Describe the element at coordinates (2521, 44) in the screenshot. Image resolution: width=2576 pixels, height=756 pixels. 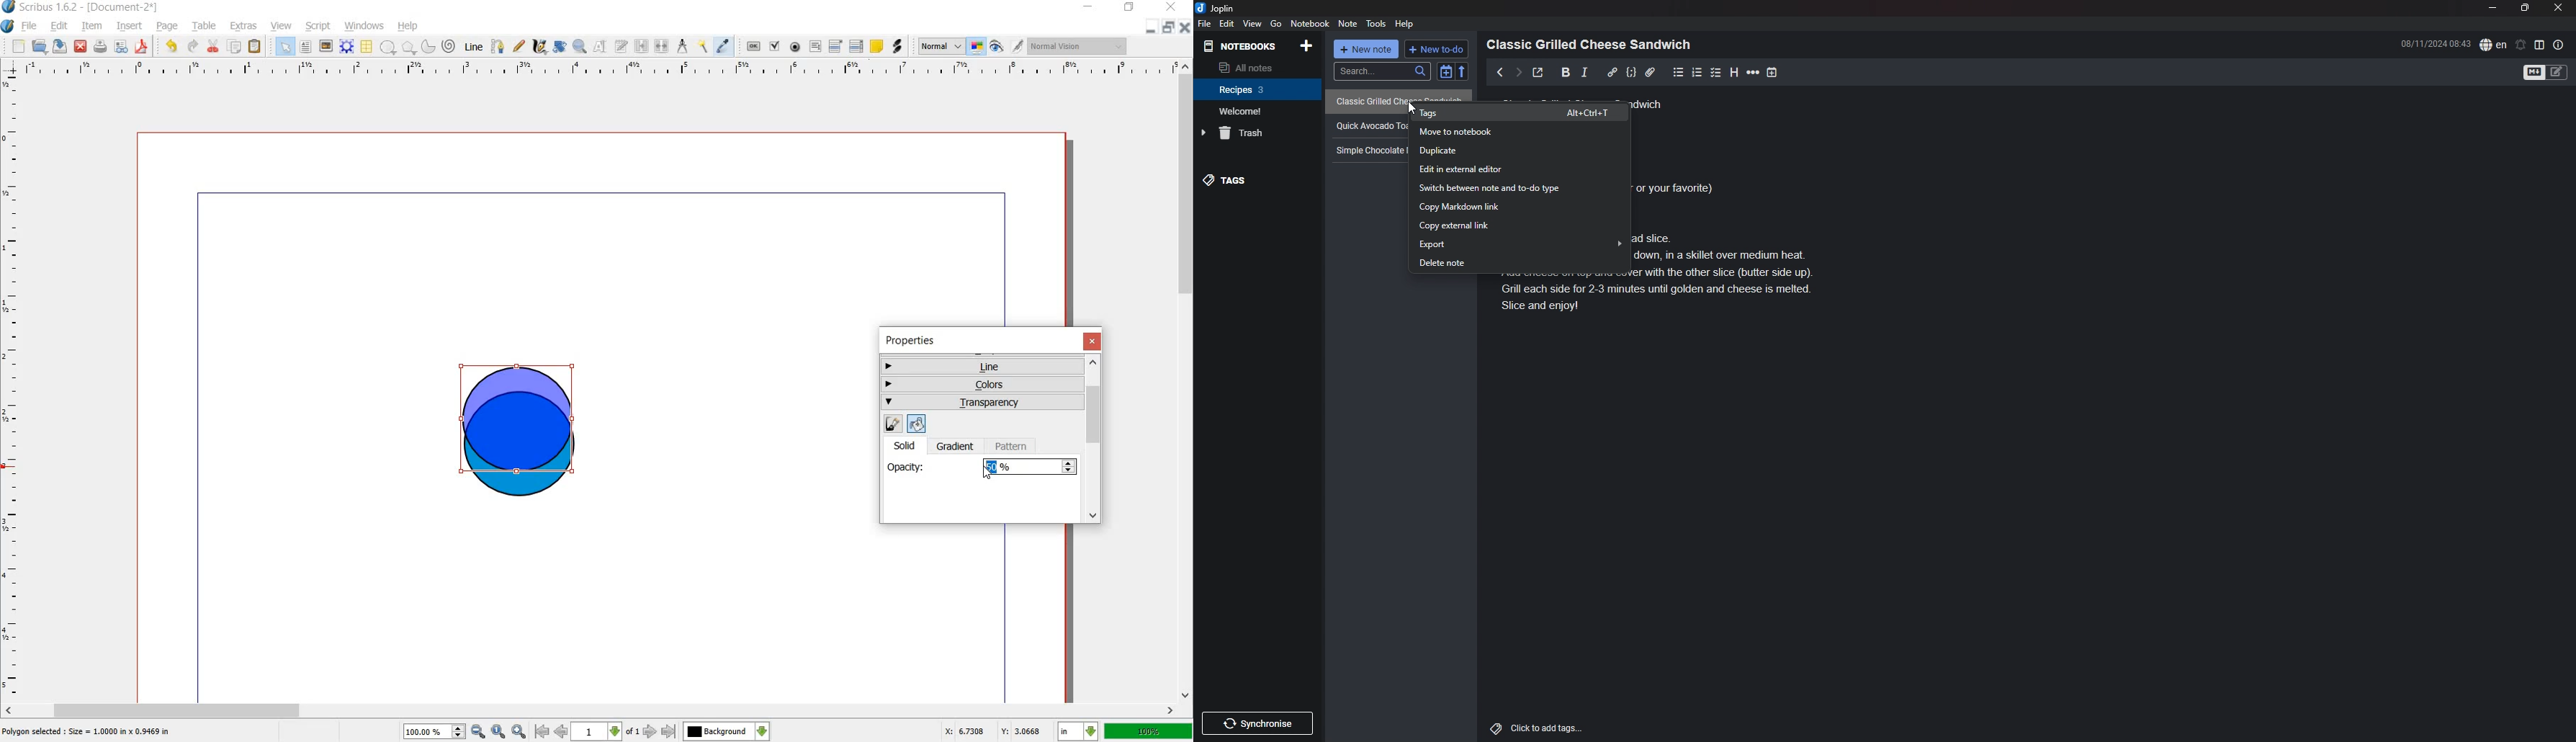
I see `set alarm` at that location.